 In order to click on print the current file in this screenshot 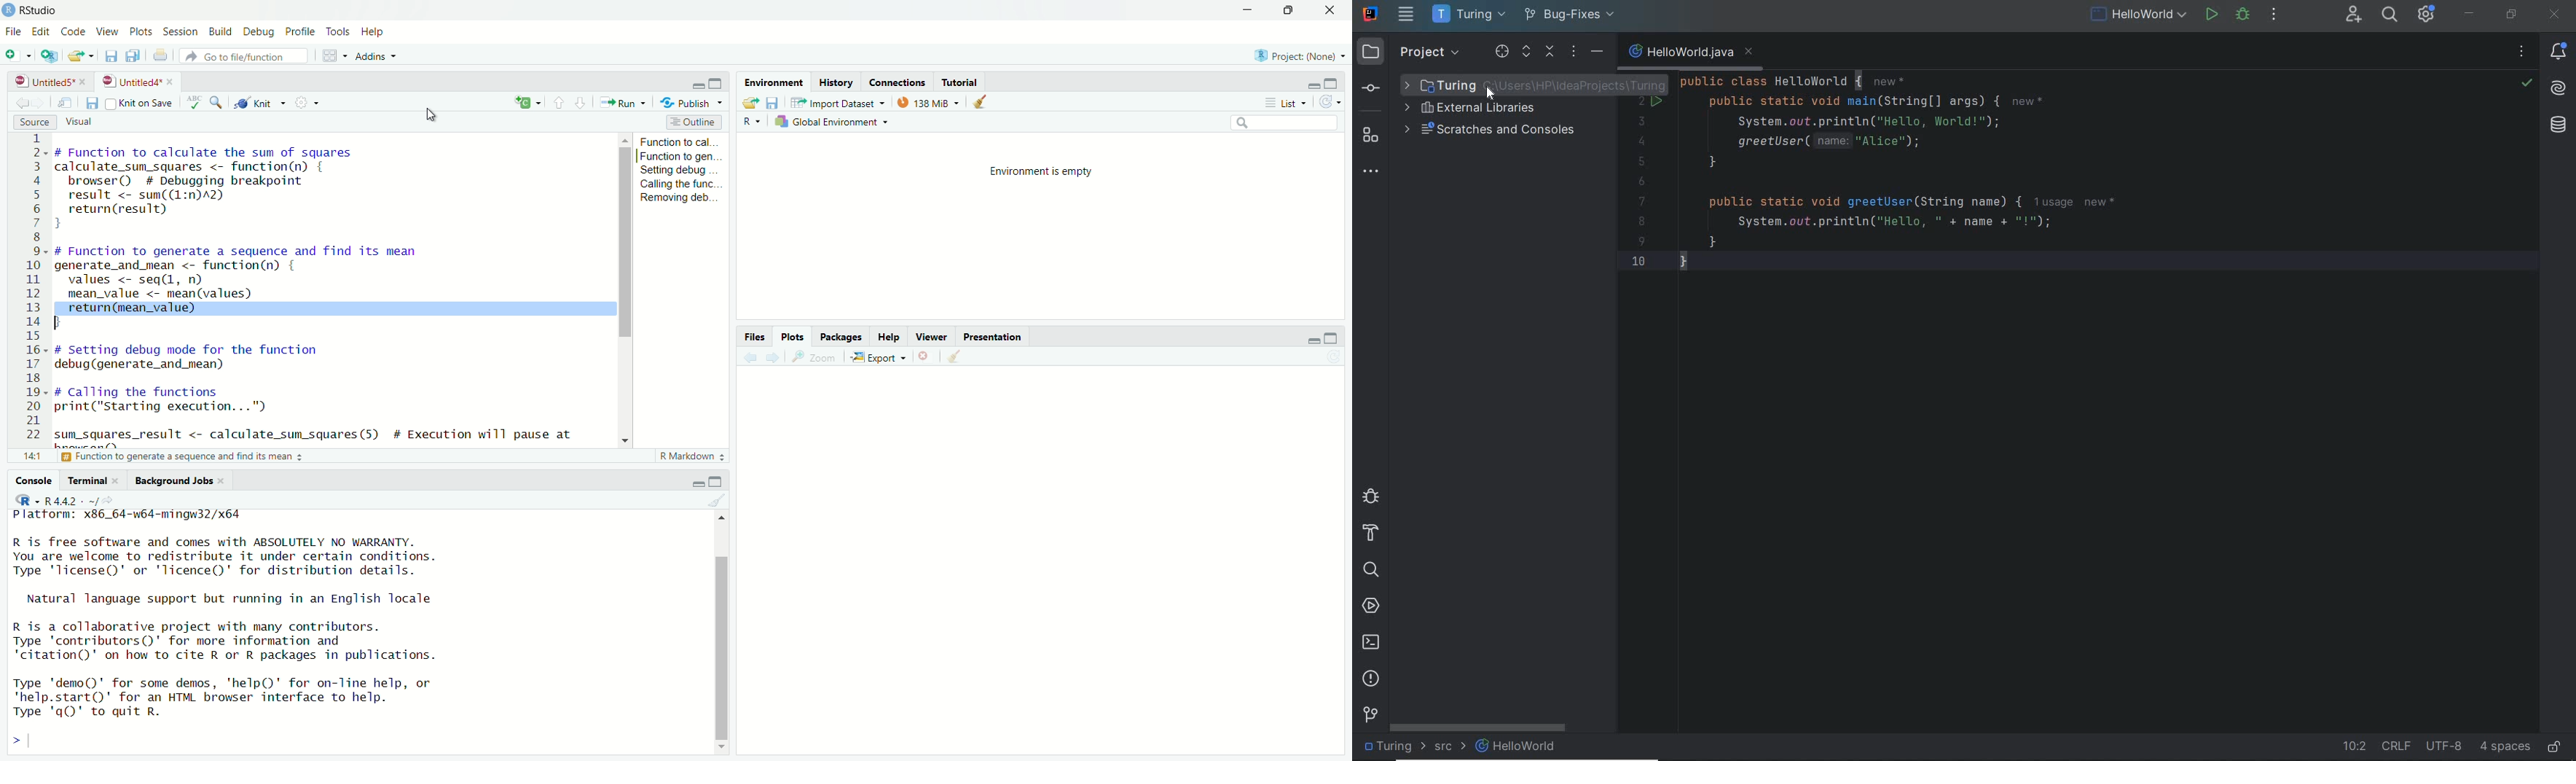, I will do `click(163, 55)`.